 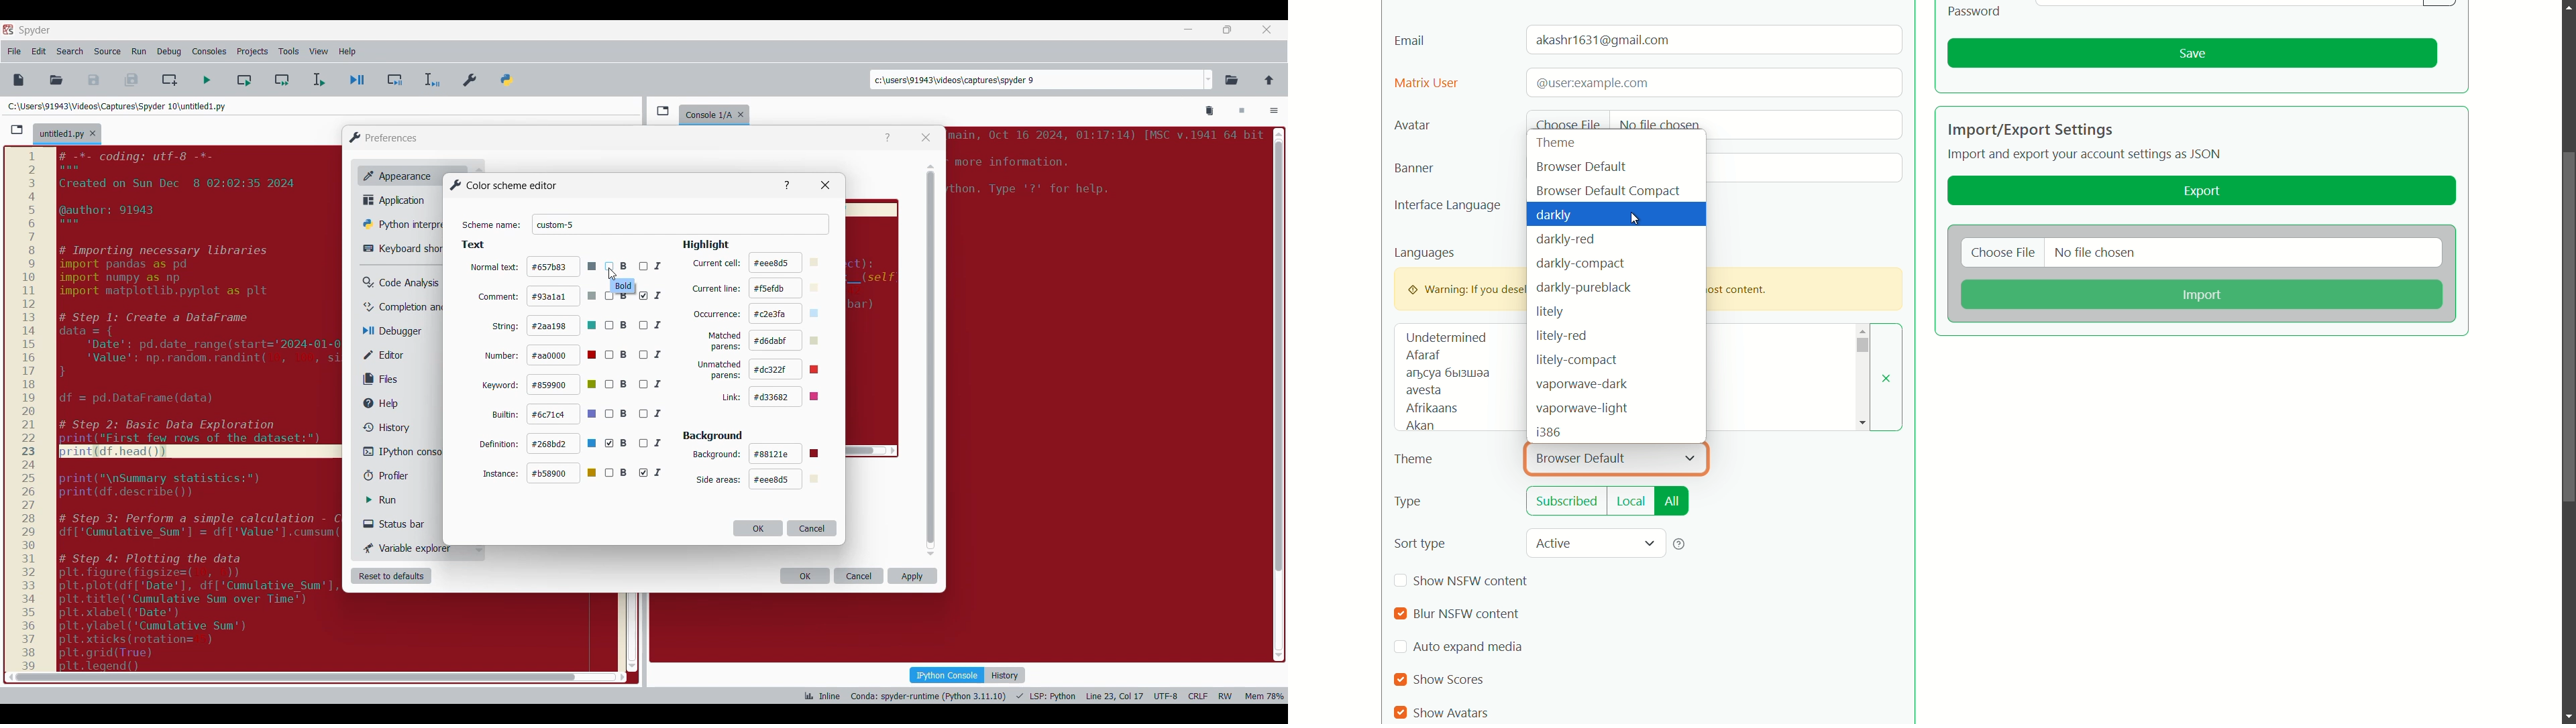 I want to click on c2e3fa, so click(x=788, y=314).